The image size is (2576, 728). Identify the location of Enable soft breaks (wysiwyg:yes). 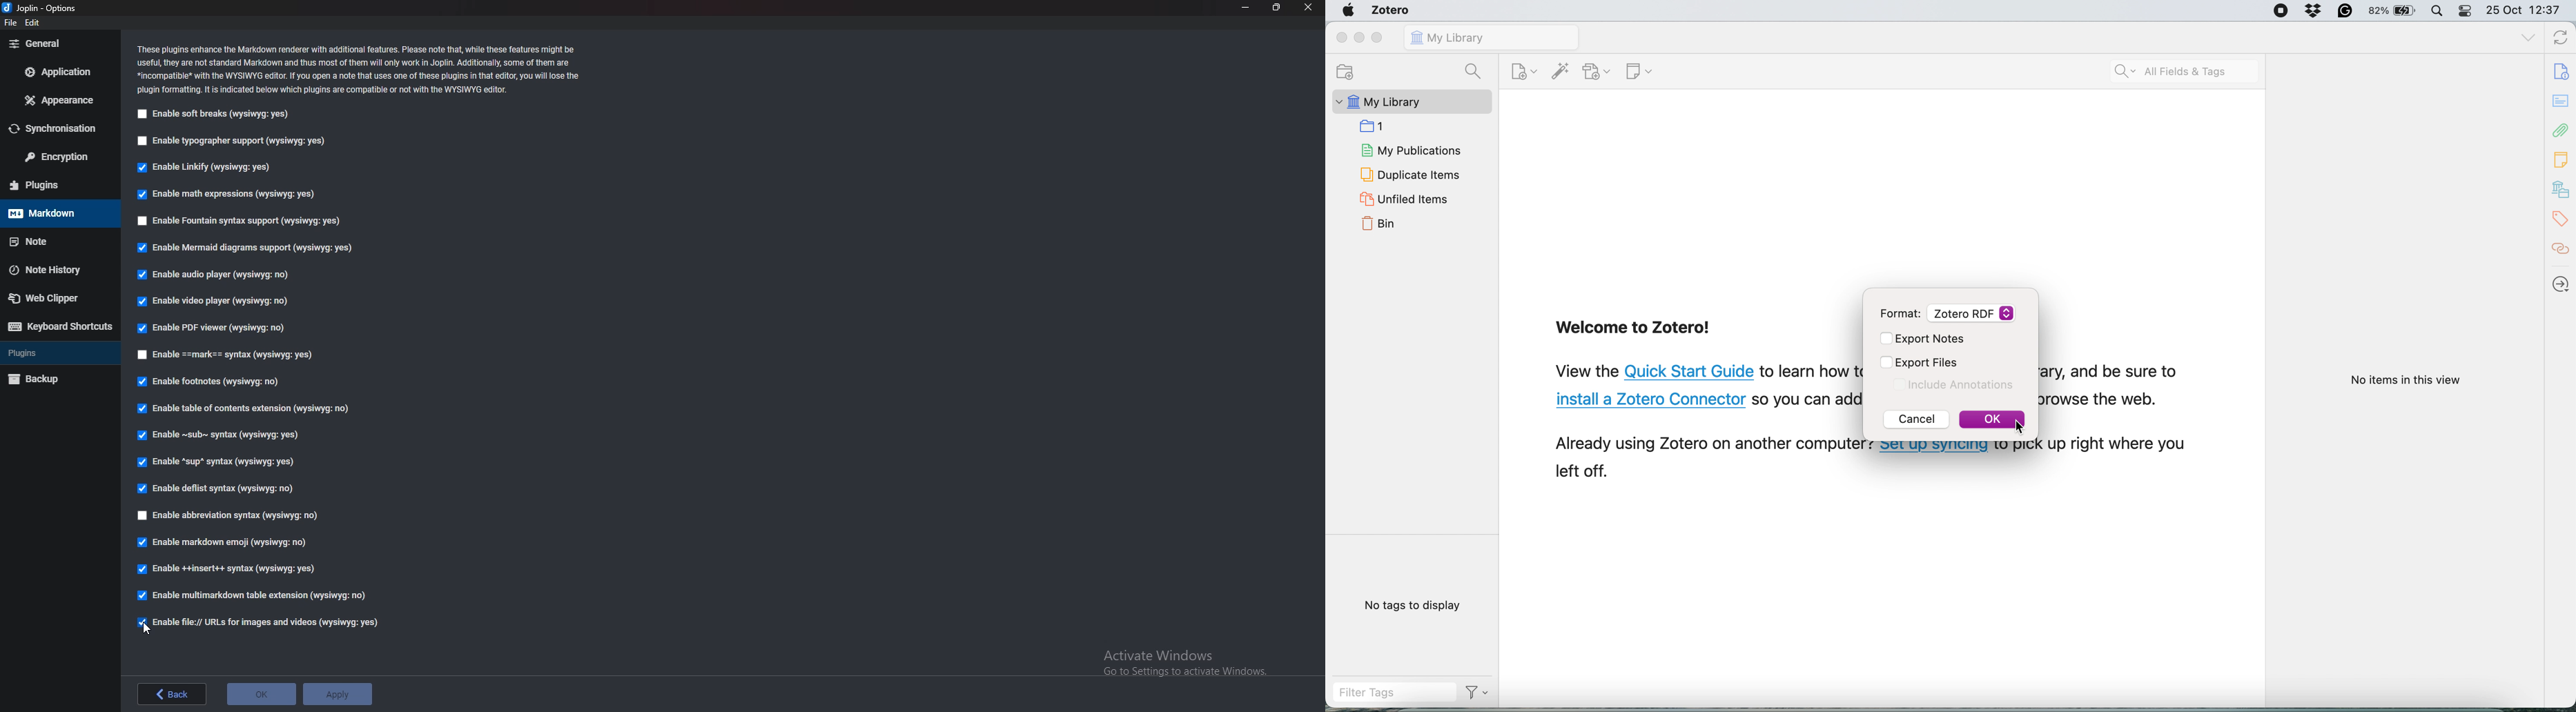
(217, 115).